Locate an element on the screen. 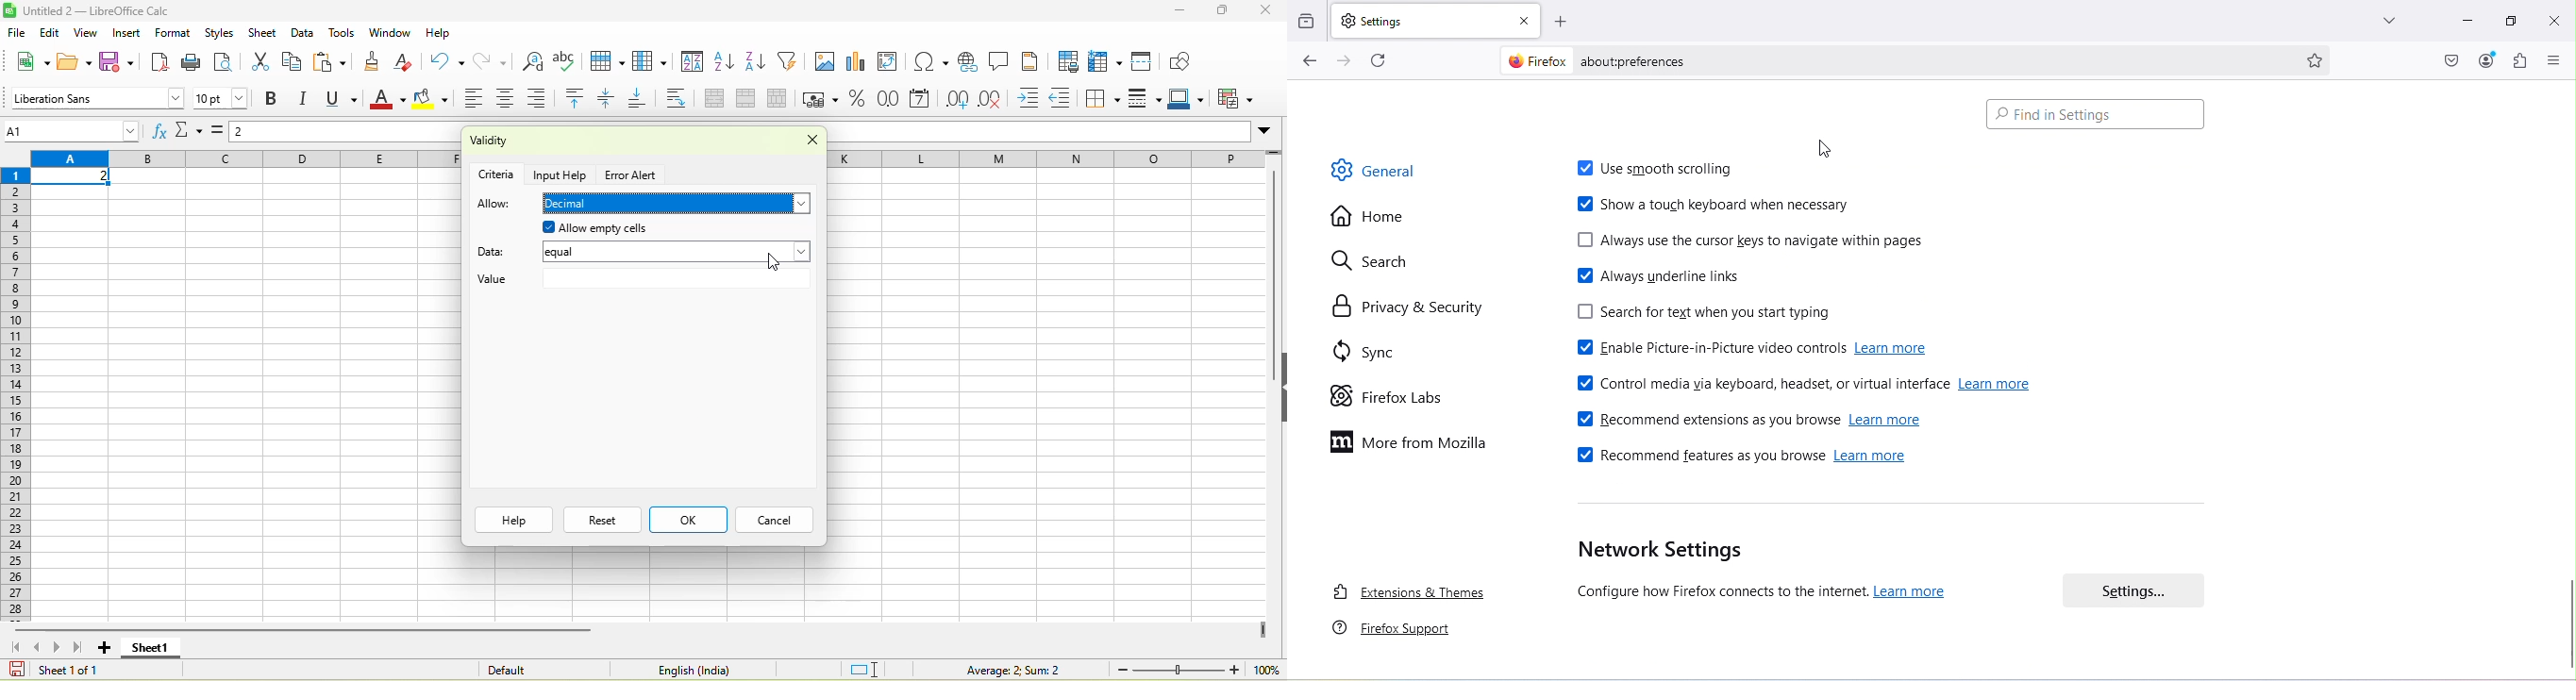 The image size is (2576, 700). Maximize is located at coordinates (2509, 23).